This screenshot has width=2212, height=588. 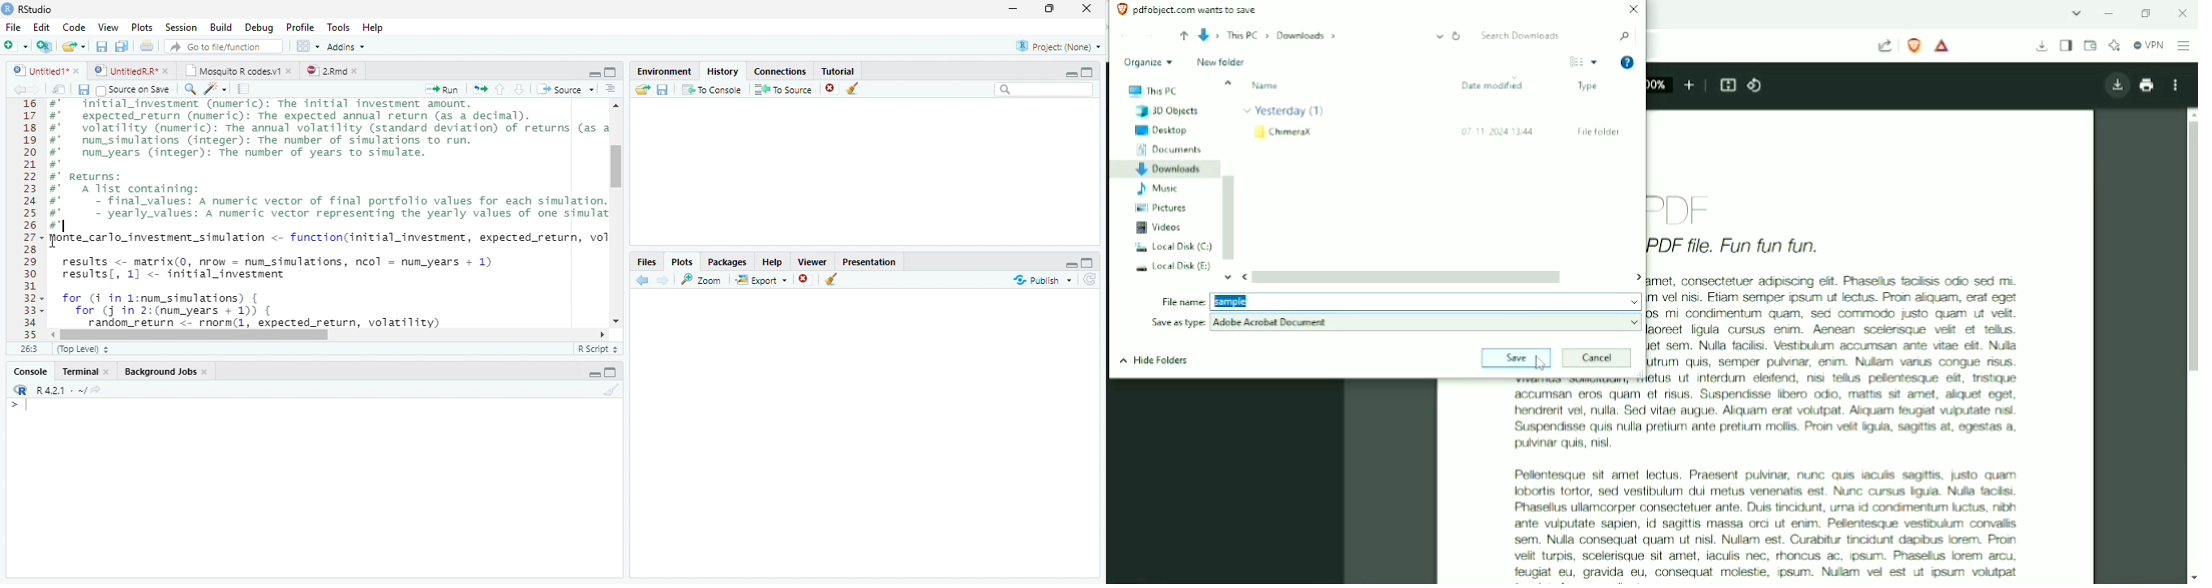 What do you see at coordinates (711, 89) in the screenshot?
I see `To Console` at bounding box center [711, 89].